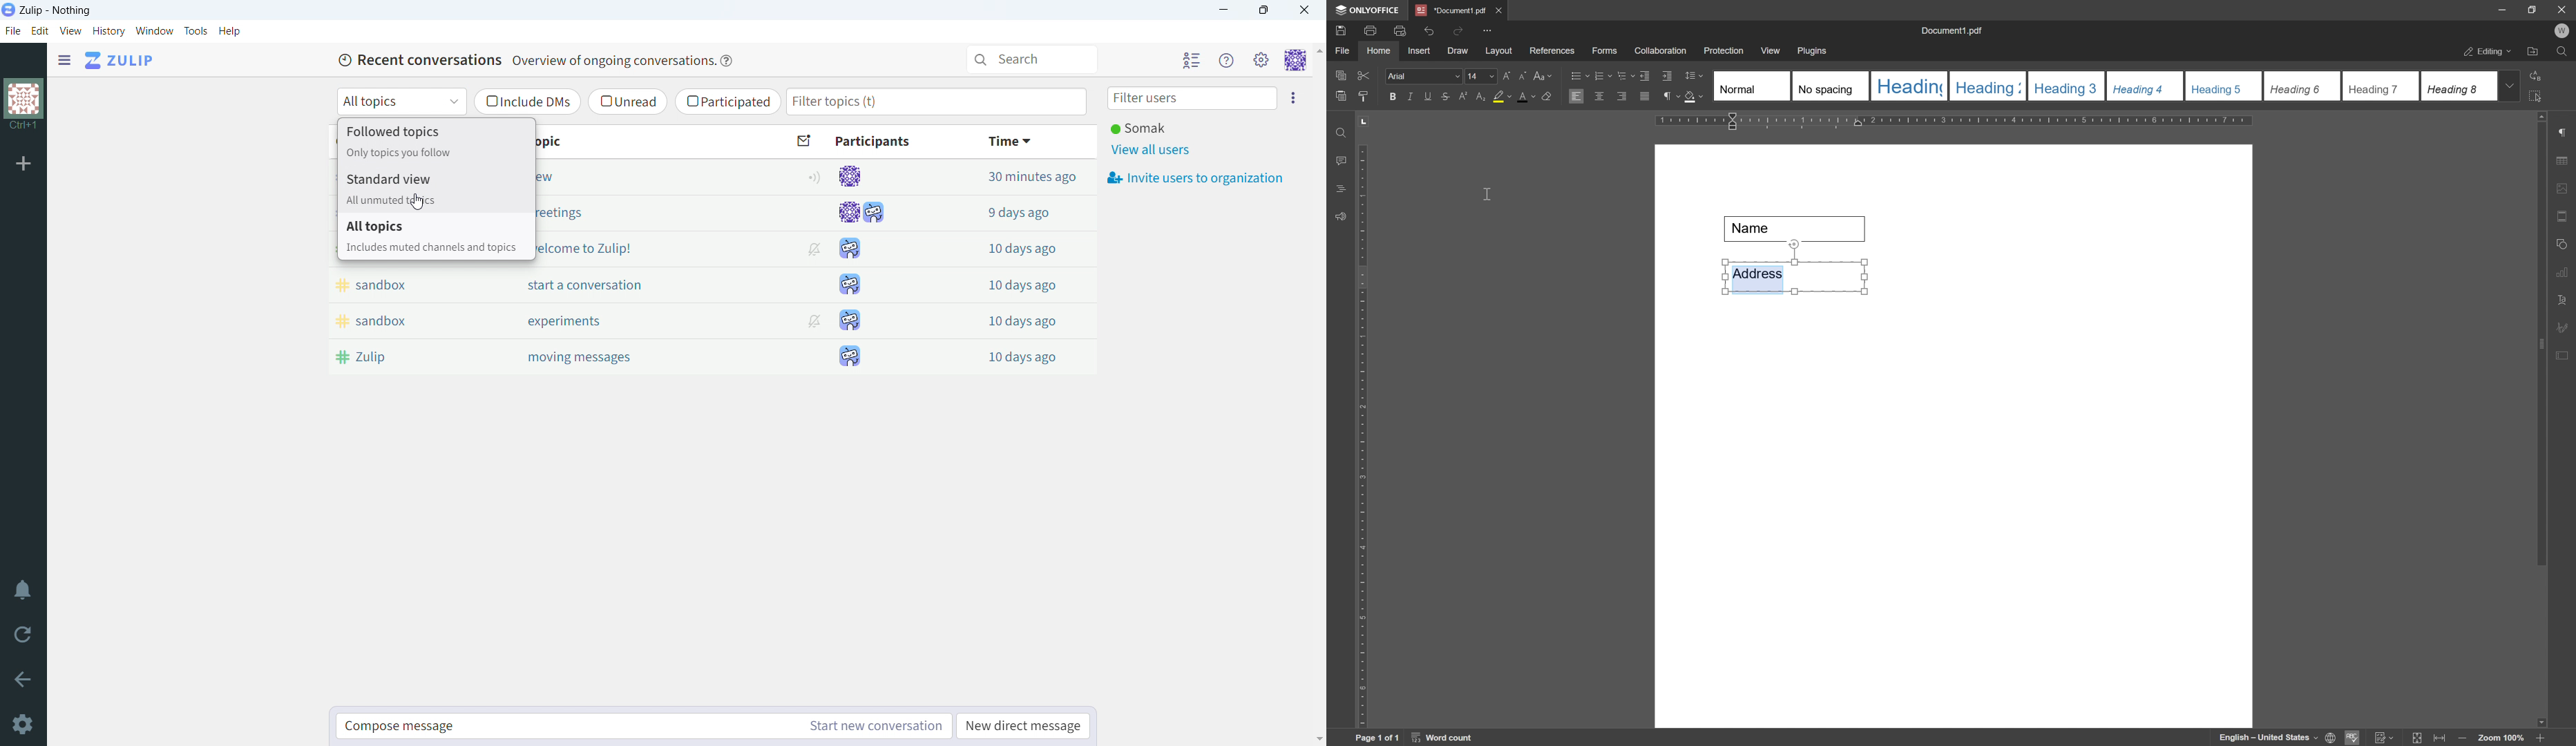  Describe the element at coordinates (2539, 738) in the screenshot. I see `zoom in` at that location.